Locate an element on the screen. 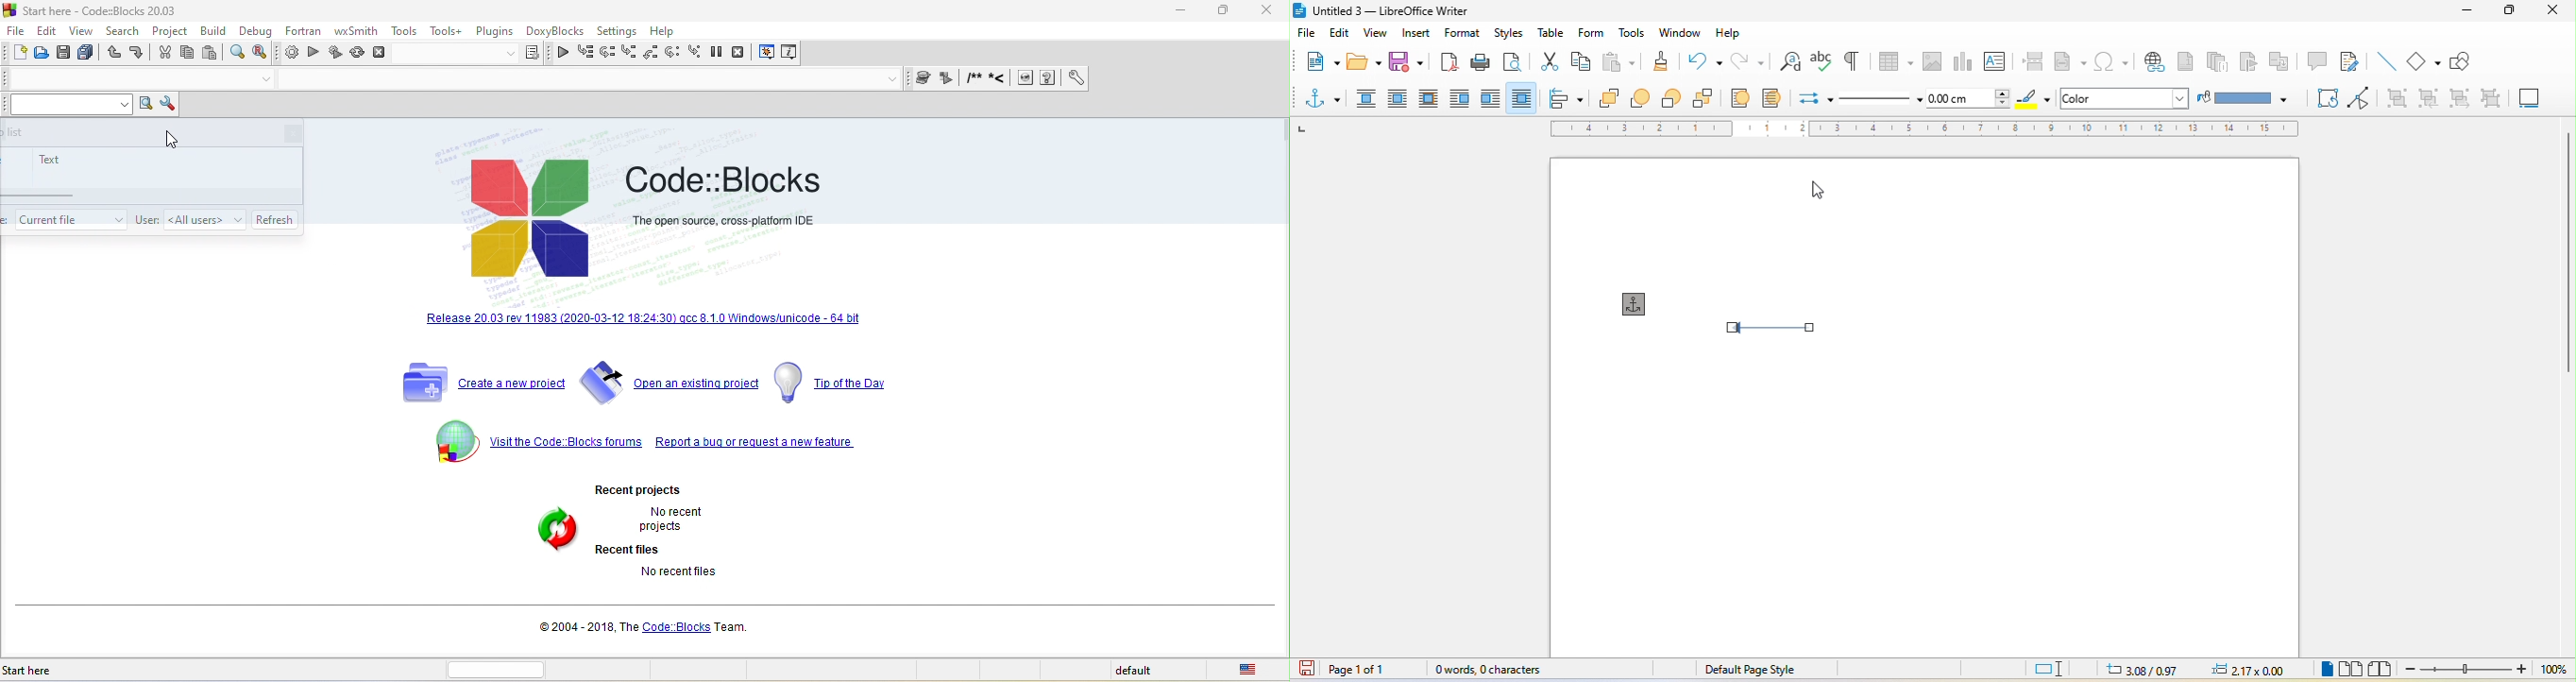 Image resolution: width=2576 pixels, height=700 pixels. table is located at coordinates (1894, 58).